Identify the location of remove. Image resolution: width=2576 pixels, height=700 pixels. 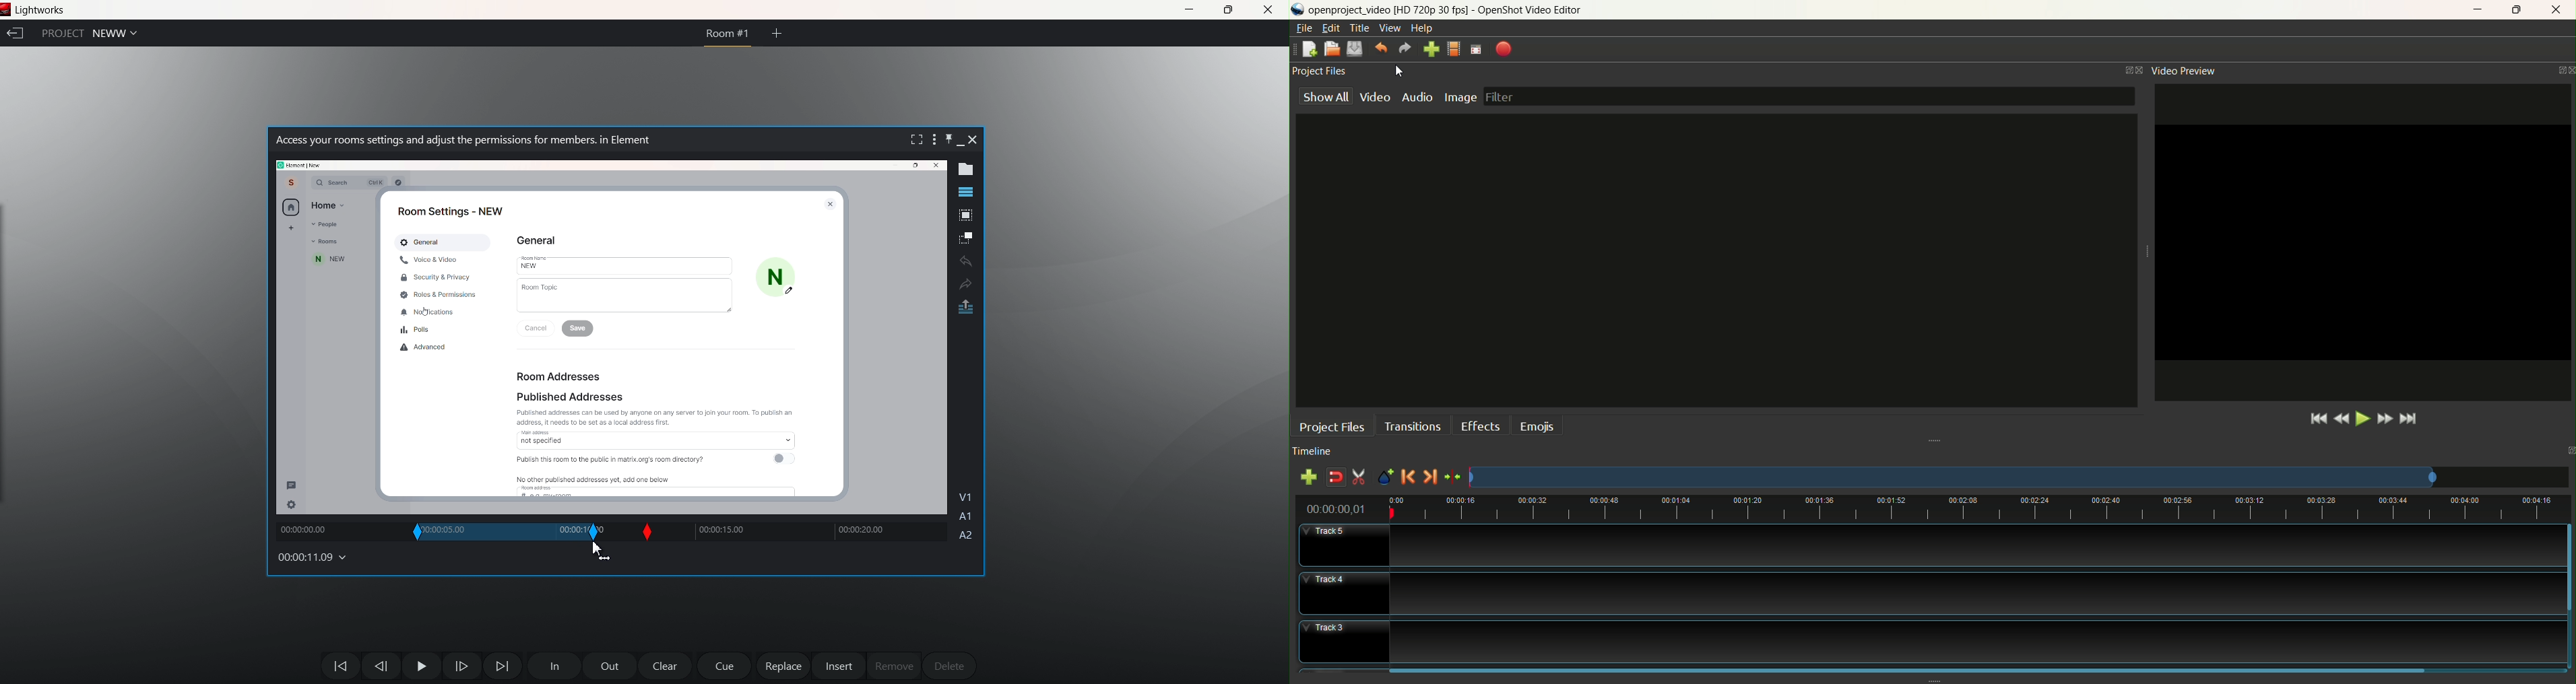
(892, 664).